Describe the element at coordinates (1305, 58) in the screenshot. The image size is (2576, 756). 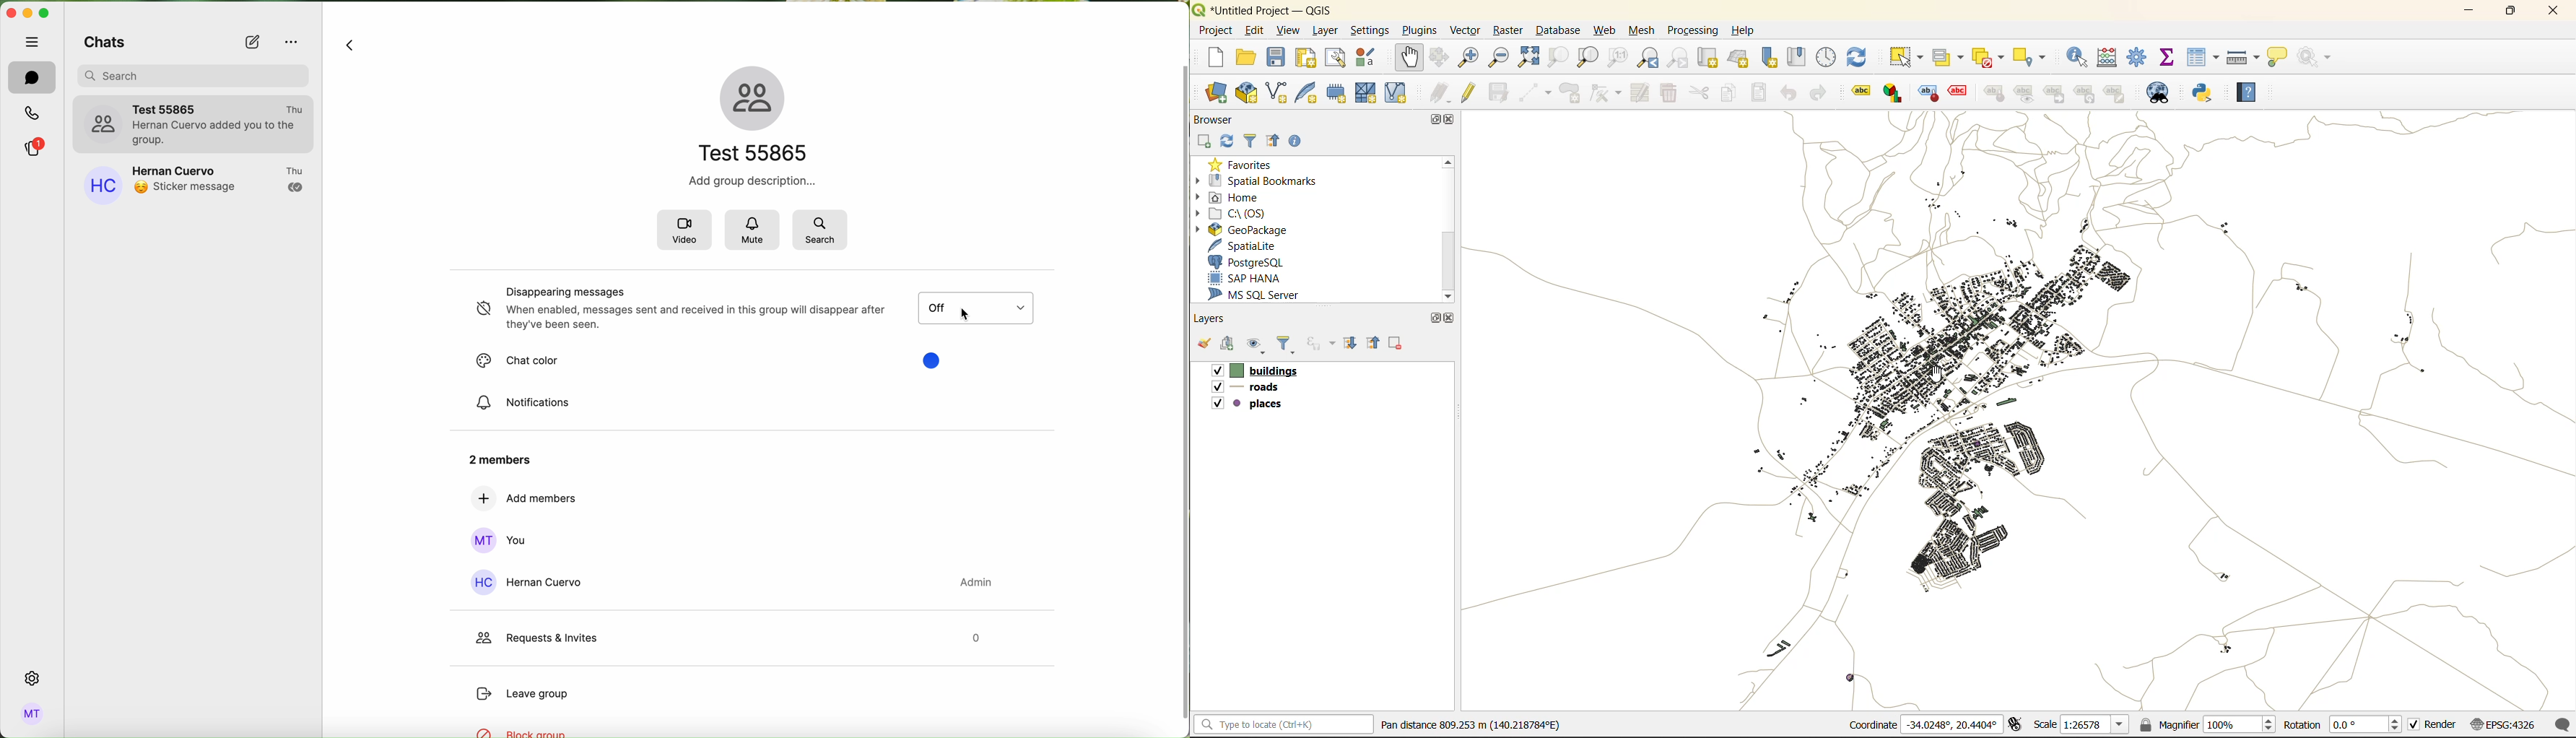
I see `print layout` at that location.